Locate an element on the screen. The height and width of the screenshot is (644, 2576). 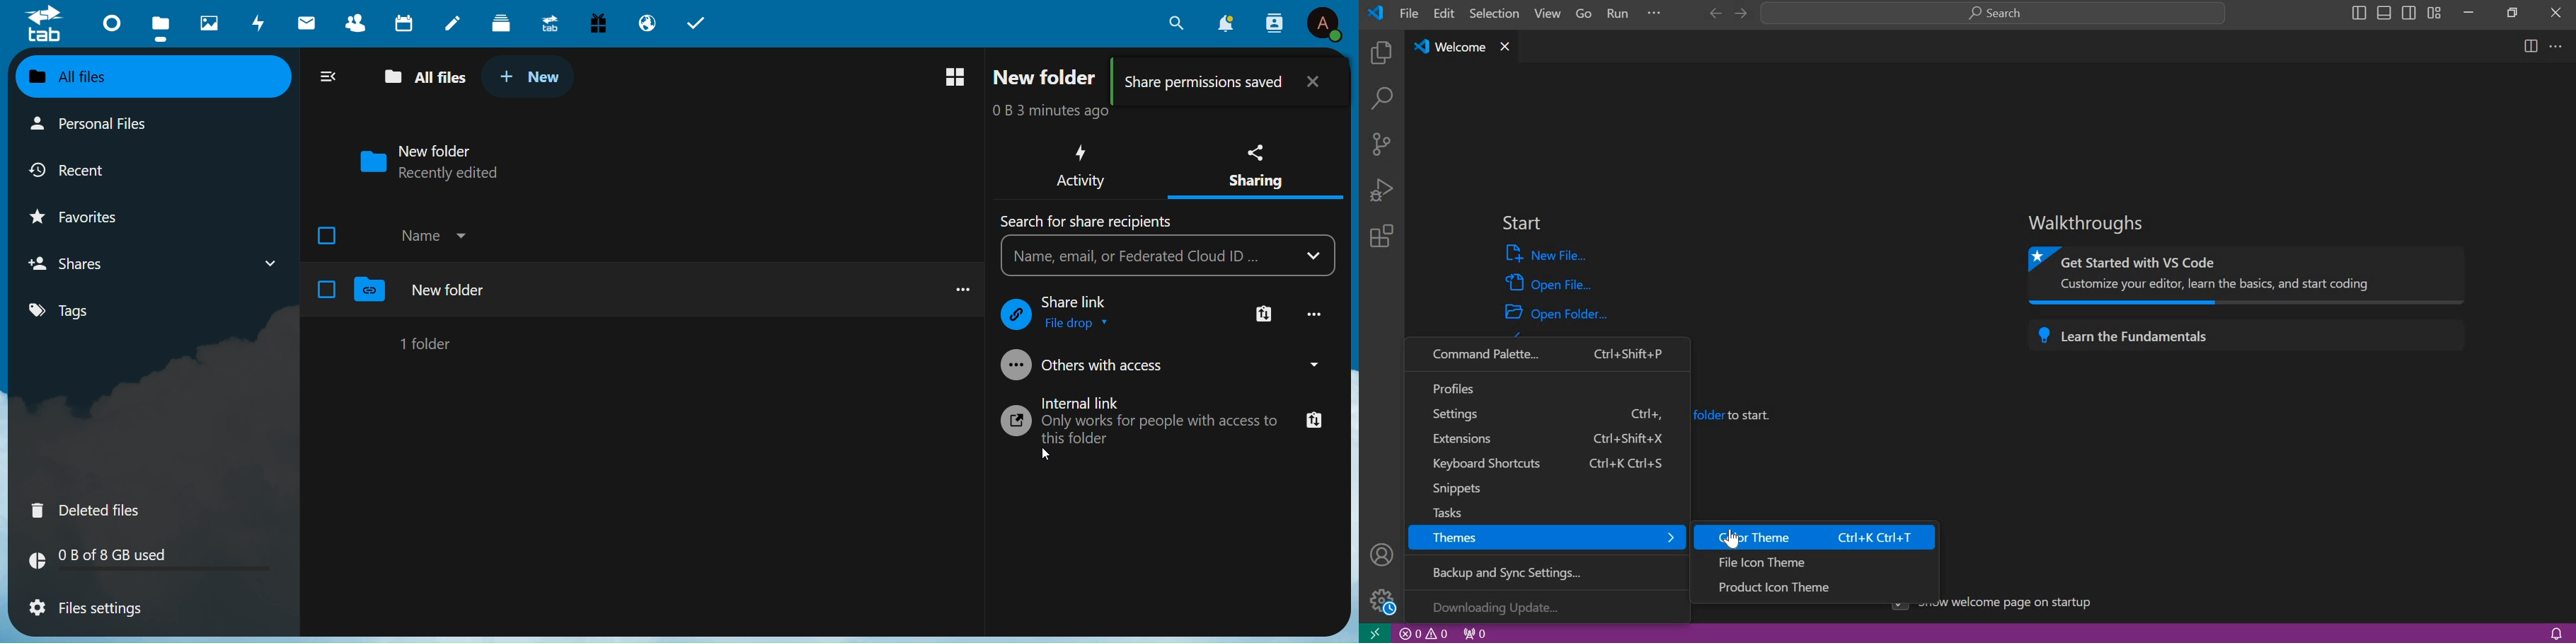
Text is located at coordinates (1081, 302).